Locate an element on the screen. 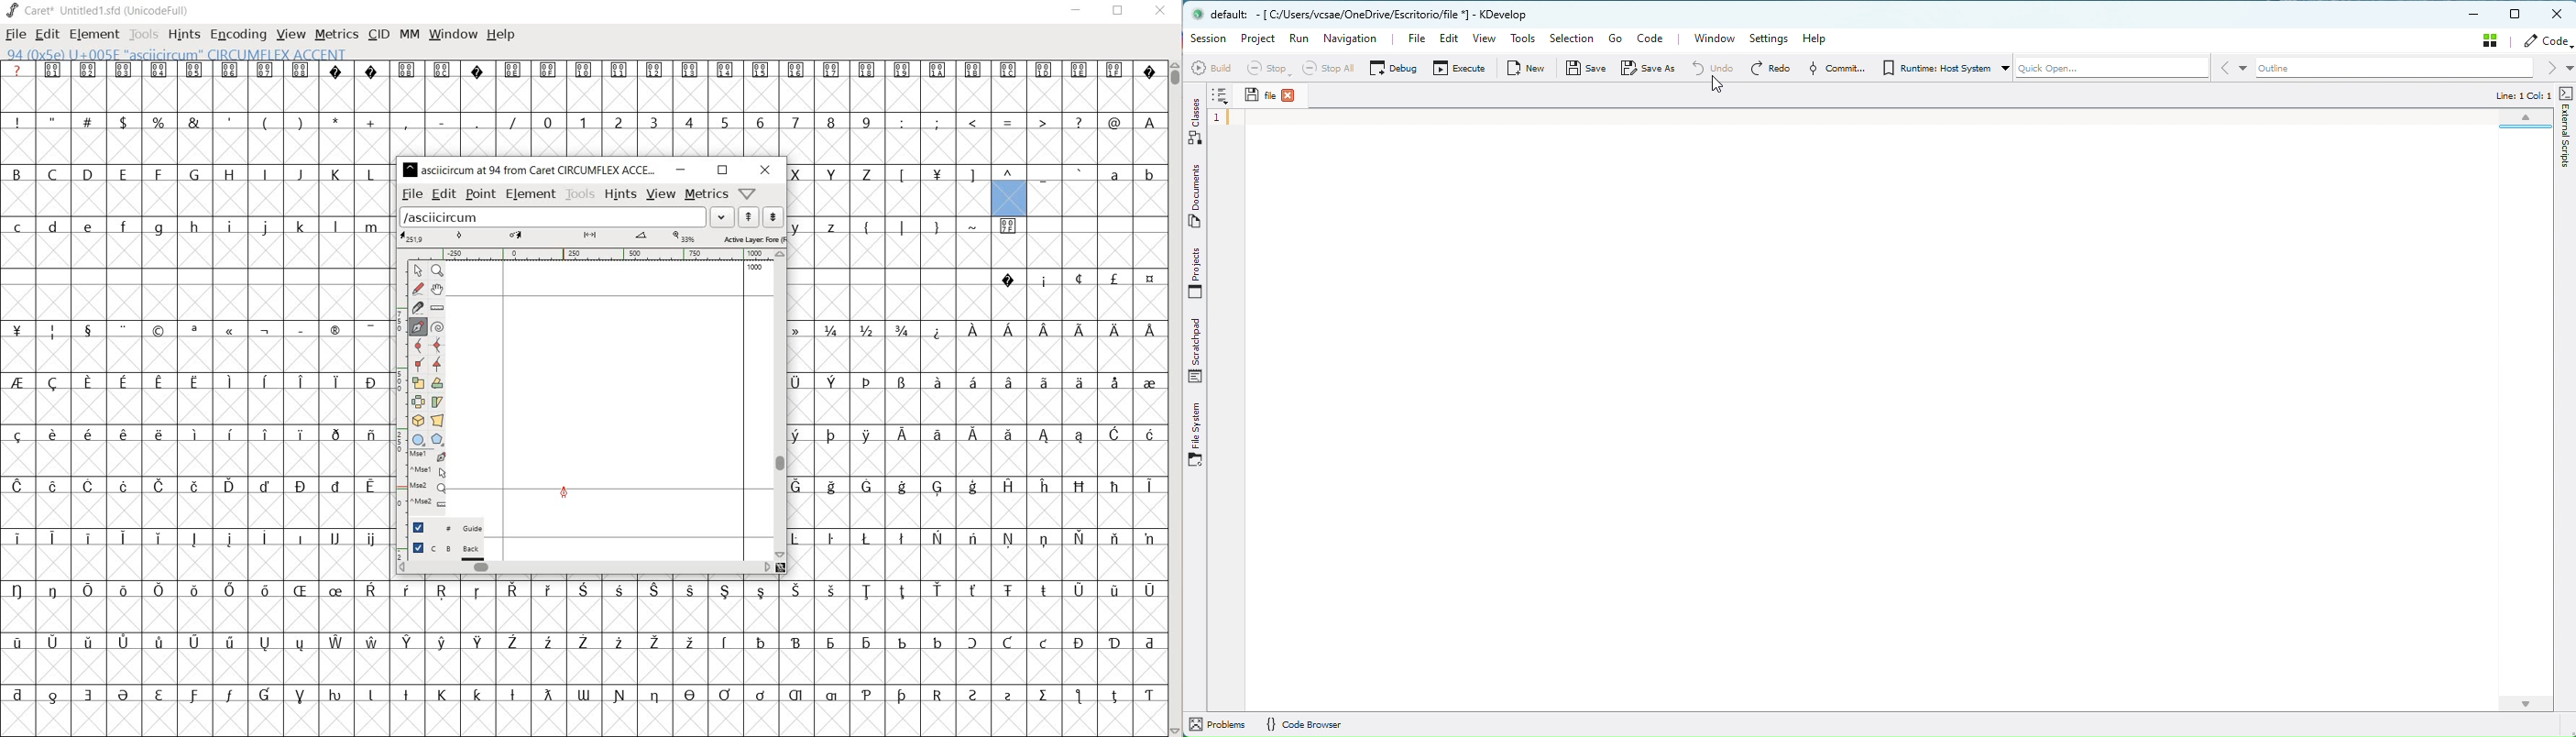 This screenshot has width=2576, height=756. TOOLS is located at coordinates (144, 34).